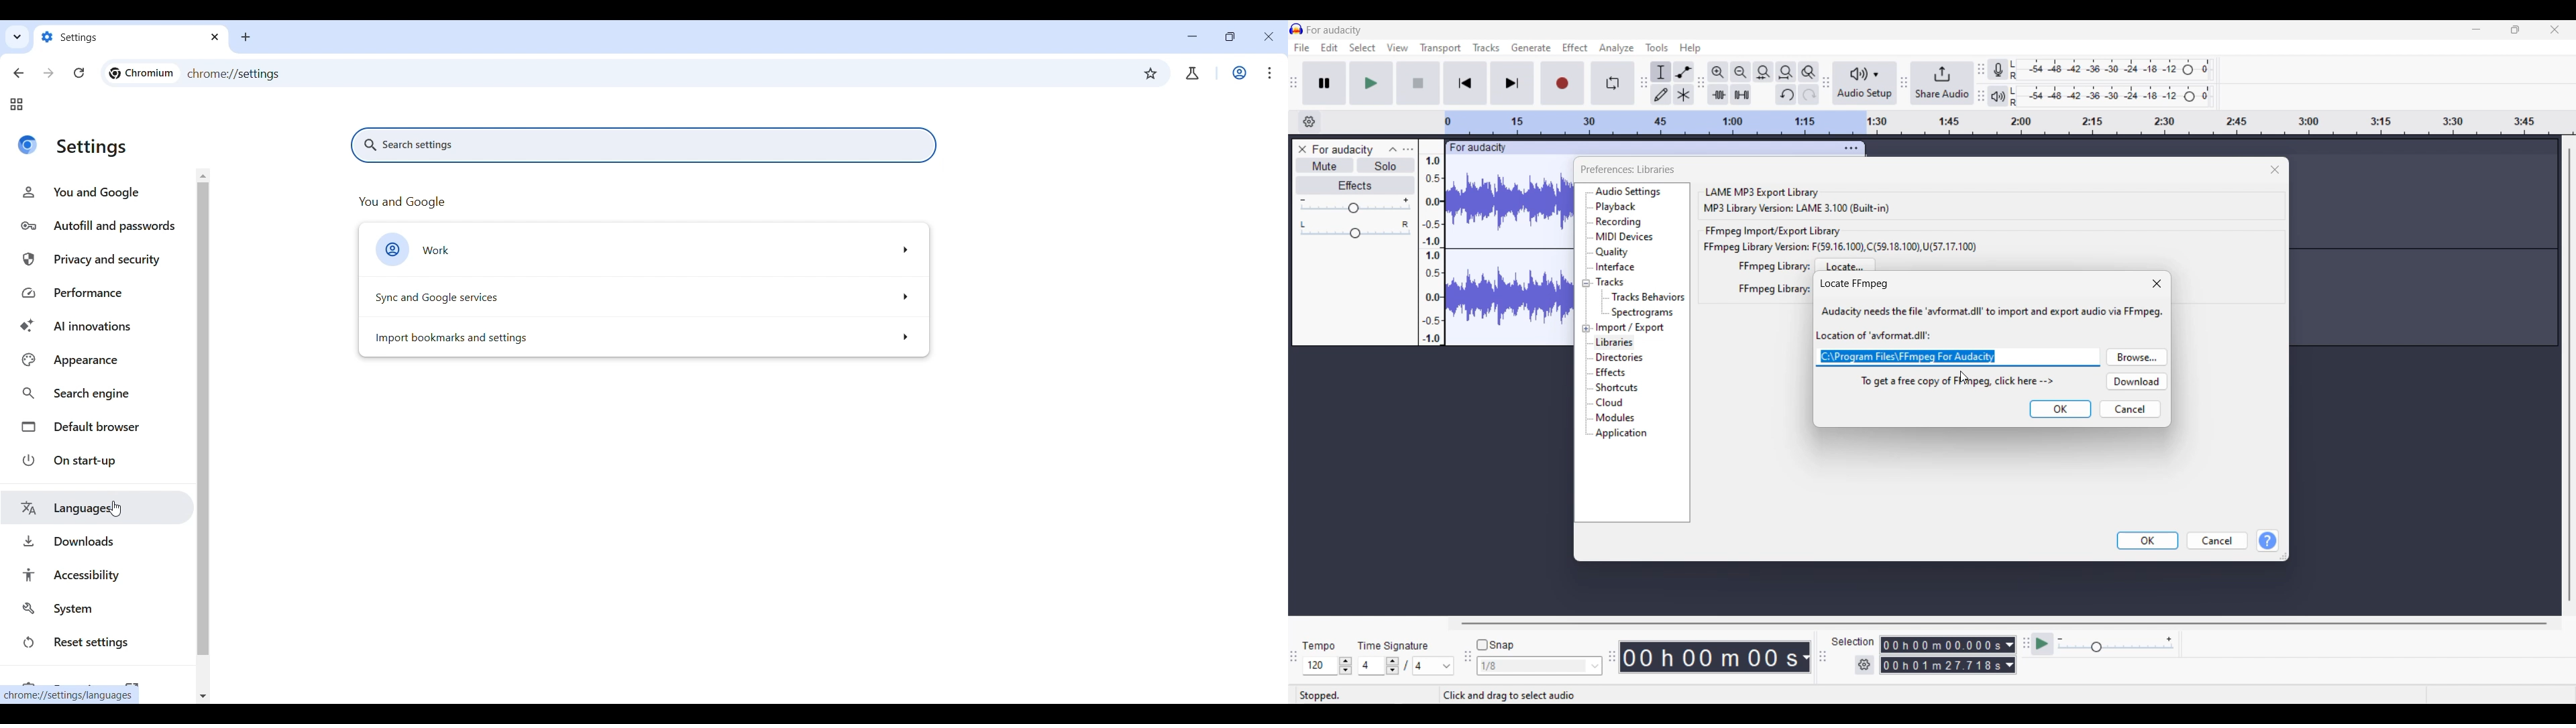 This screenshot has height=728, width=2576. I want to click on Customize and control Chromium, so click(1267, 72).